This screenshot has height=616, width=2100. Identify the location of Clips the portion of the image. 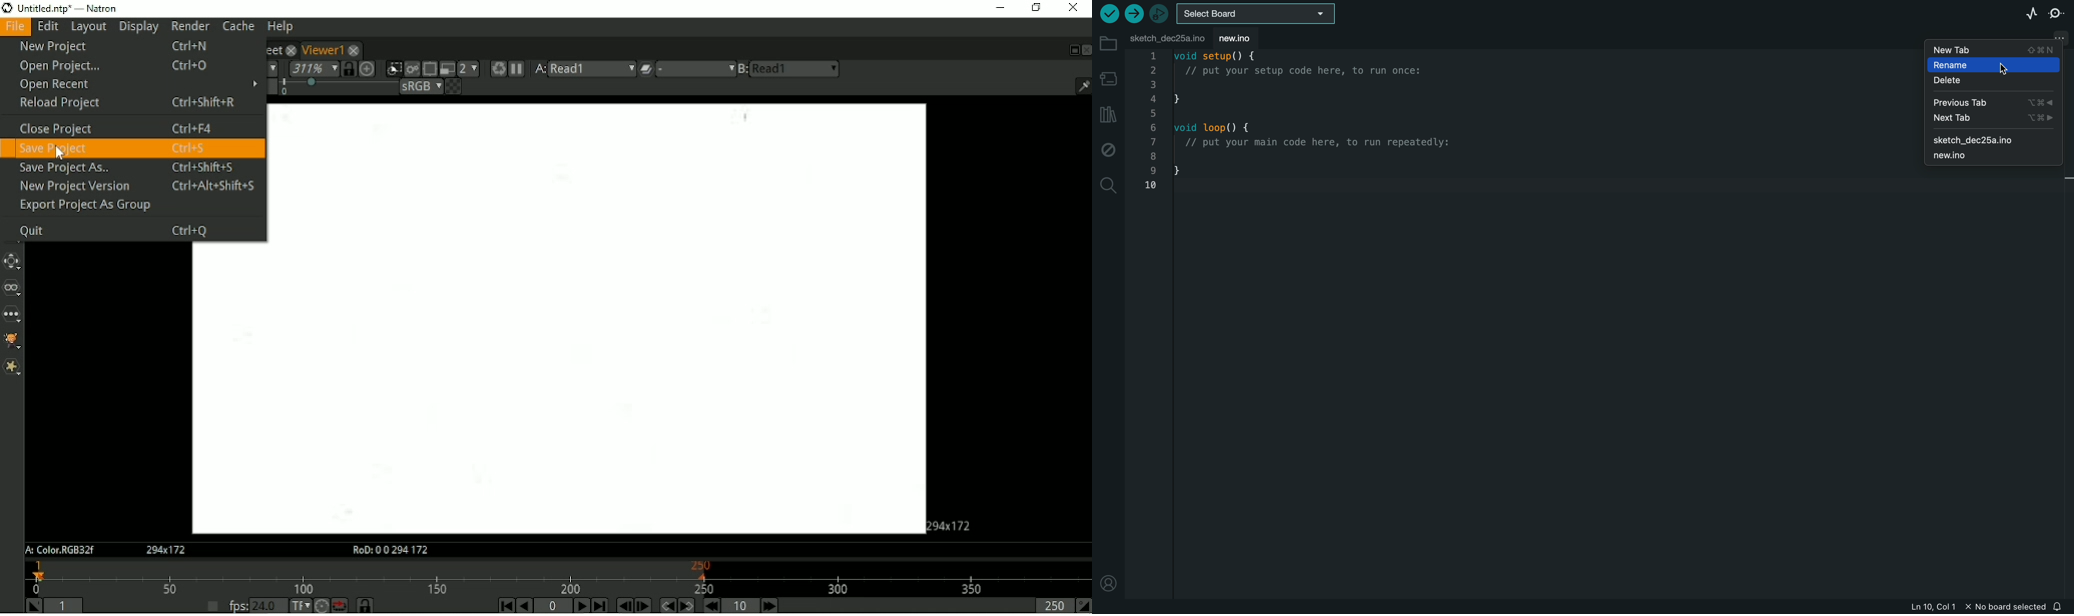
(393, 69).